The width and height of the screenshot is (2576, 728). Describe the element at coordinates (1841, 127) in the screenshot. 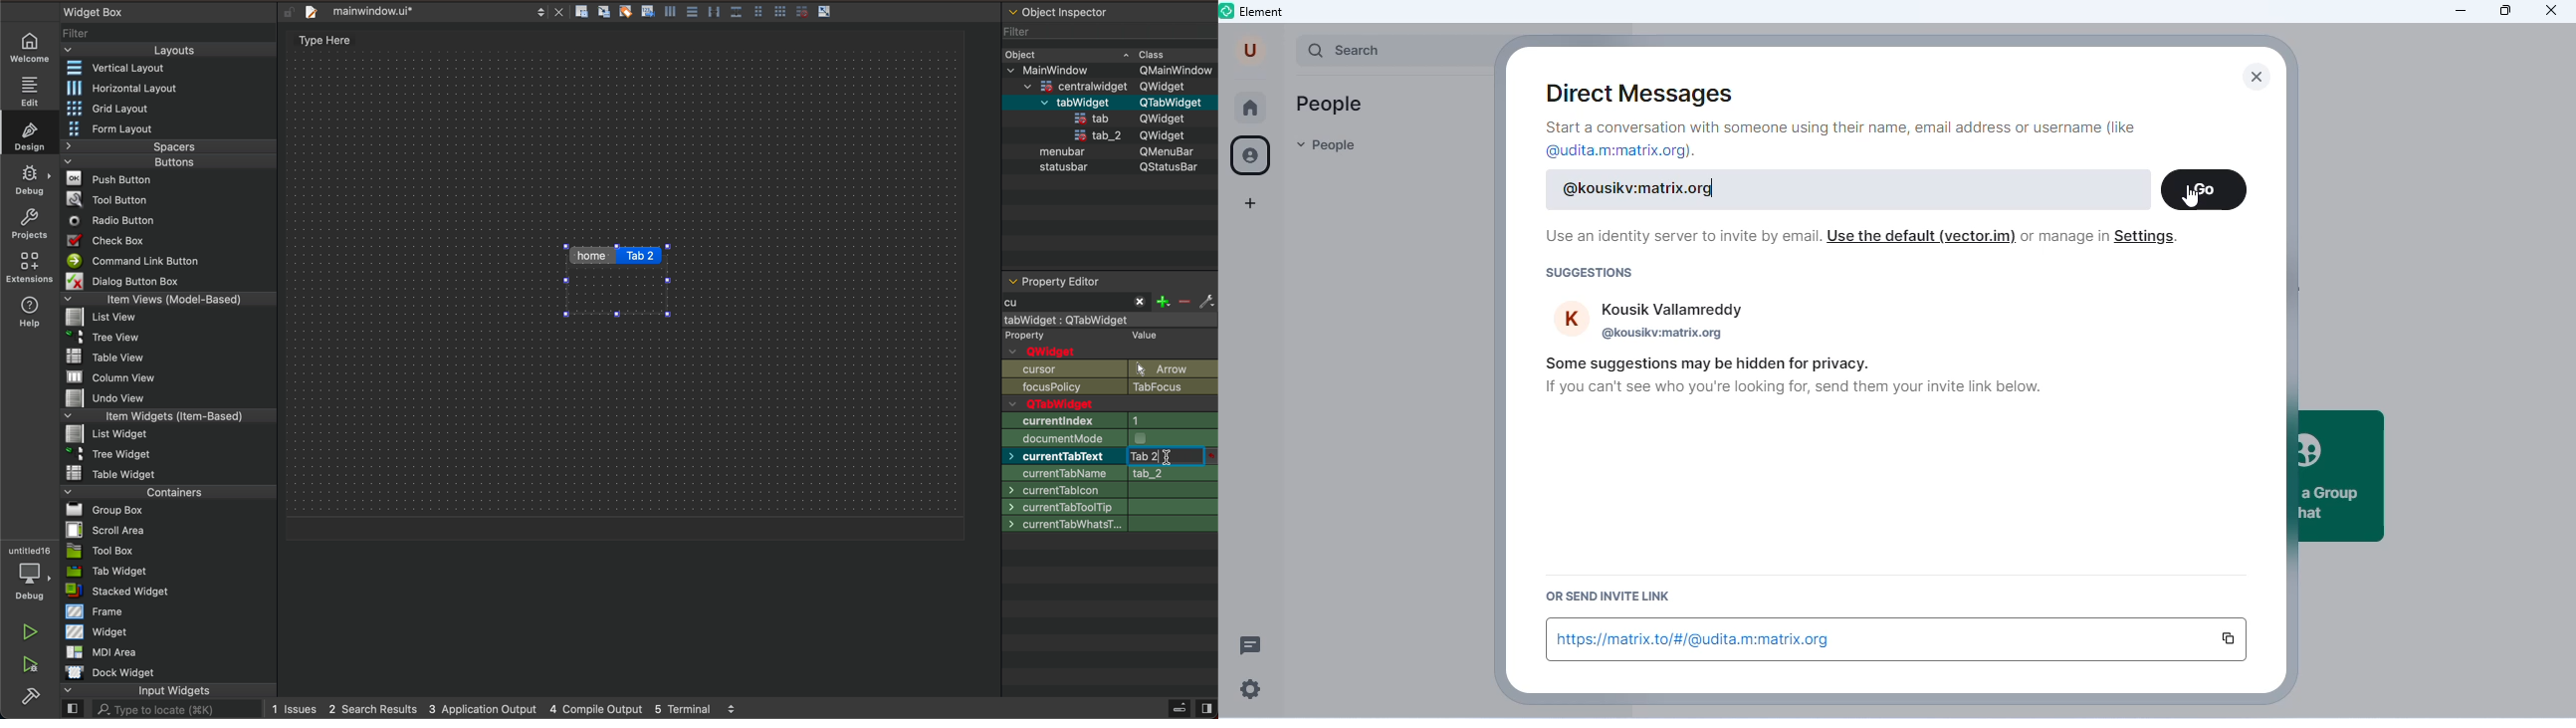

I see `Start a conversation with someone using their name, email address or username (like` at that location.